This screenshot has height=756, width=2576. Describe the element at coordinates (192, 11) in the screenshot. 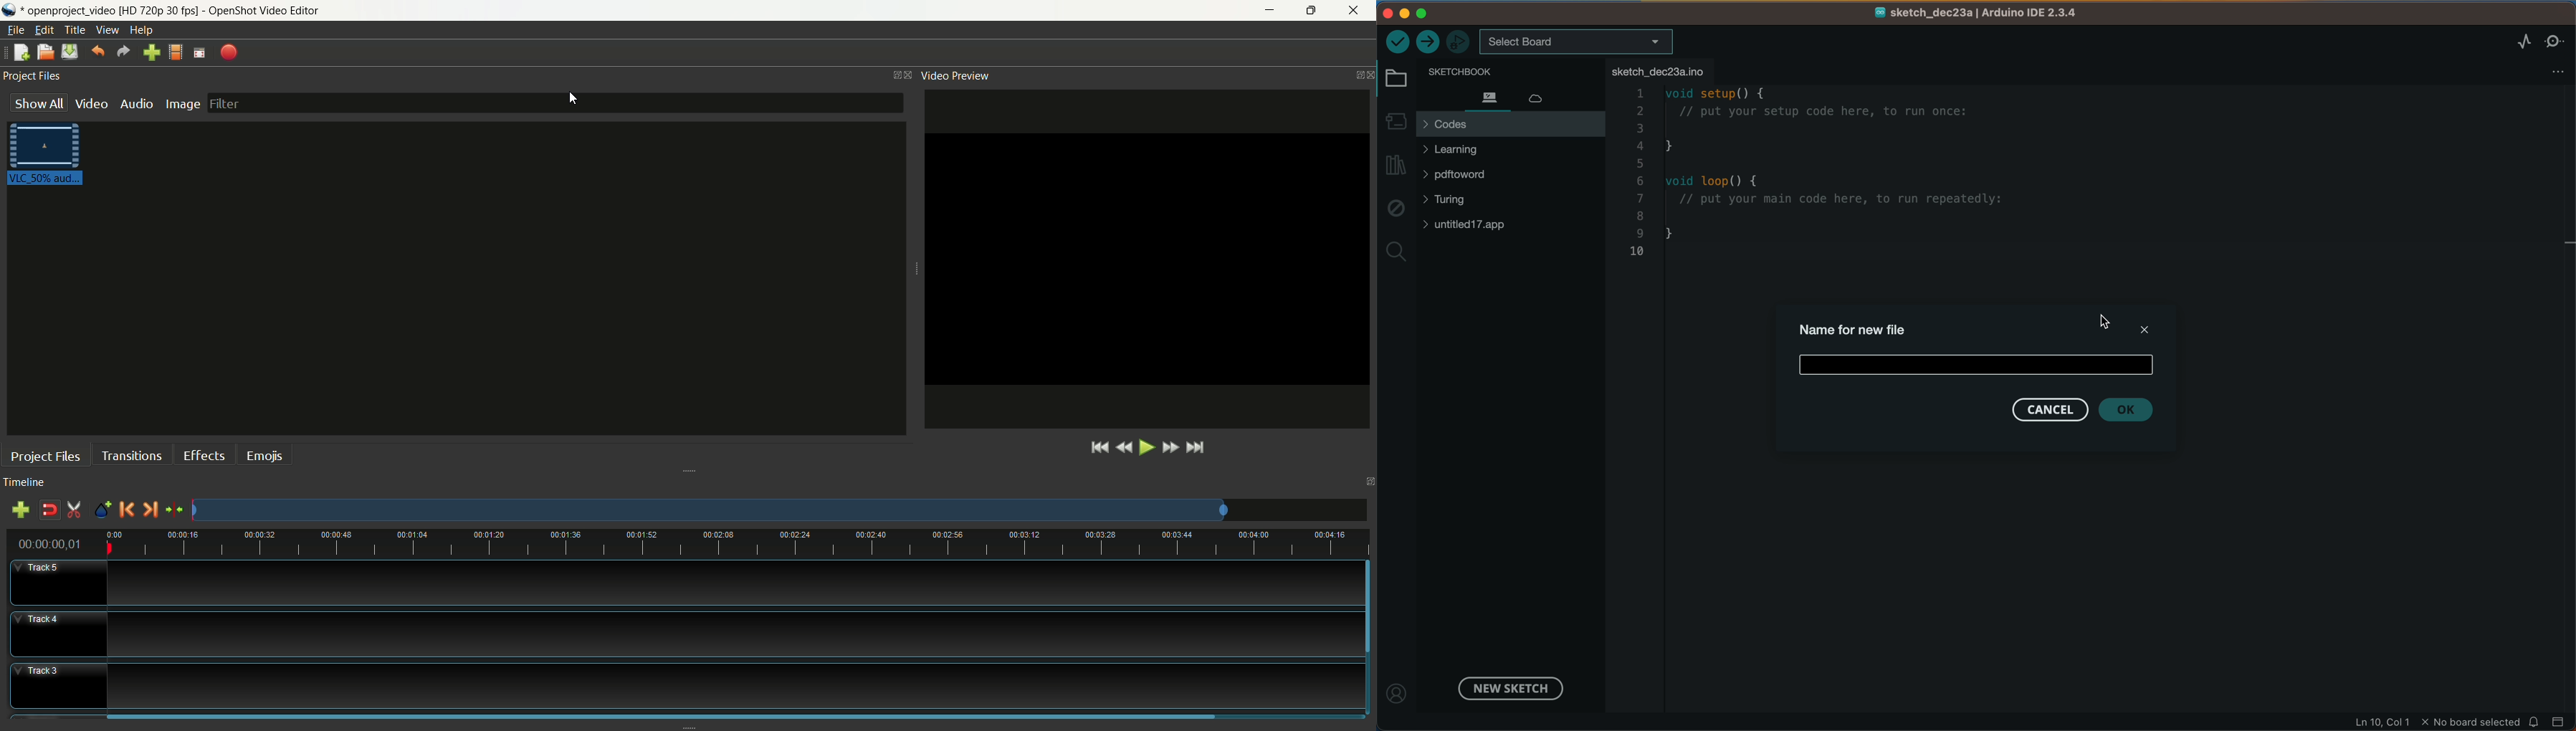

I see `openproject_video [HD 720p 30 fps] - OpenShot Video Editor` at that location.